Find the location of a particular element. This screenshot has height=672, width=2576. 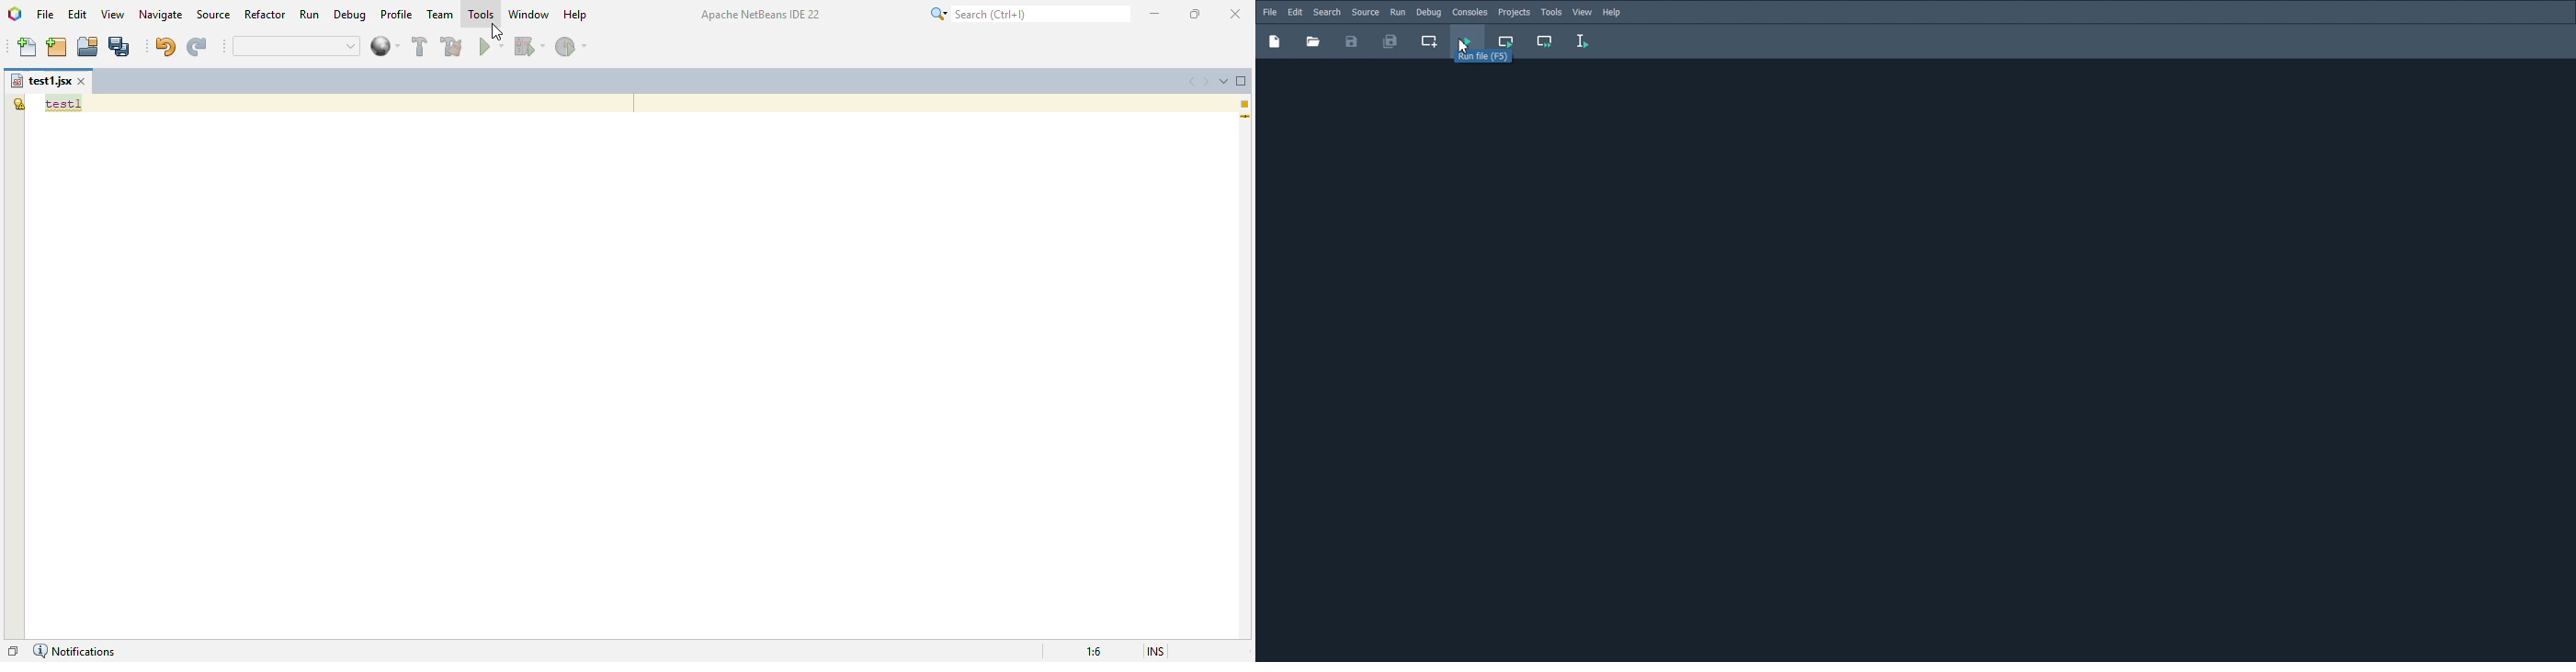

Run is located at coordinates (1398, 12).